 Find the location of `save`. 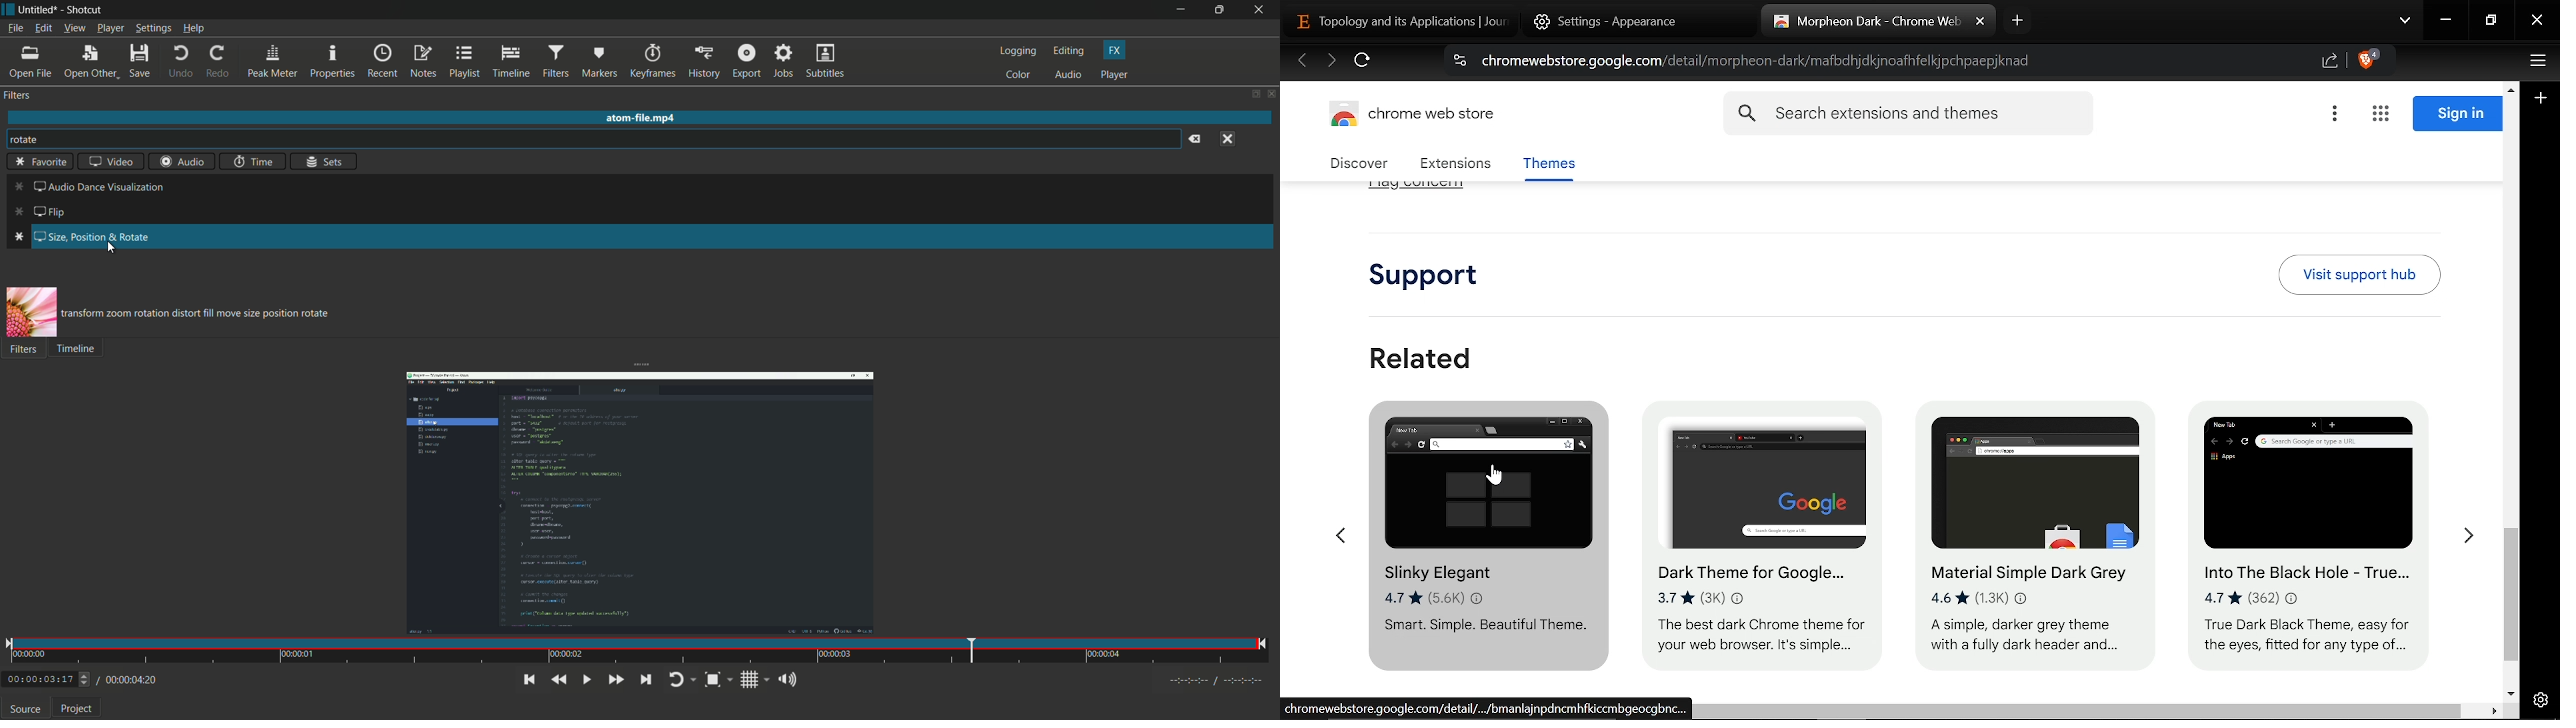

save is located at coordinates (139, 61).